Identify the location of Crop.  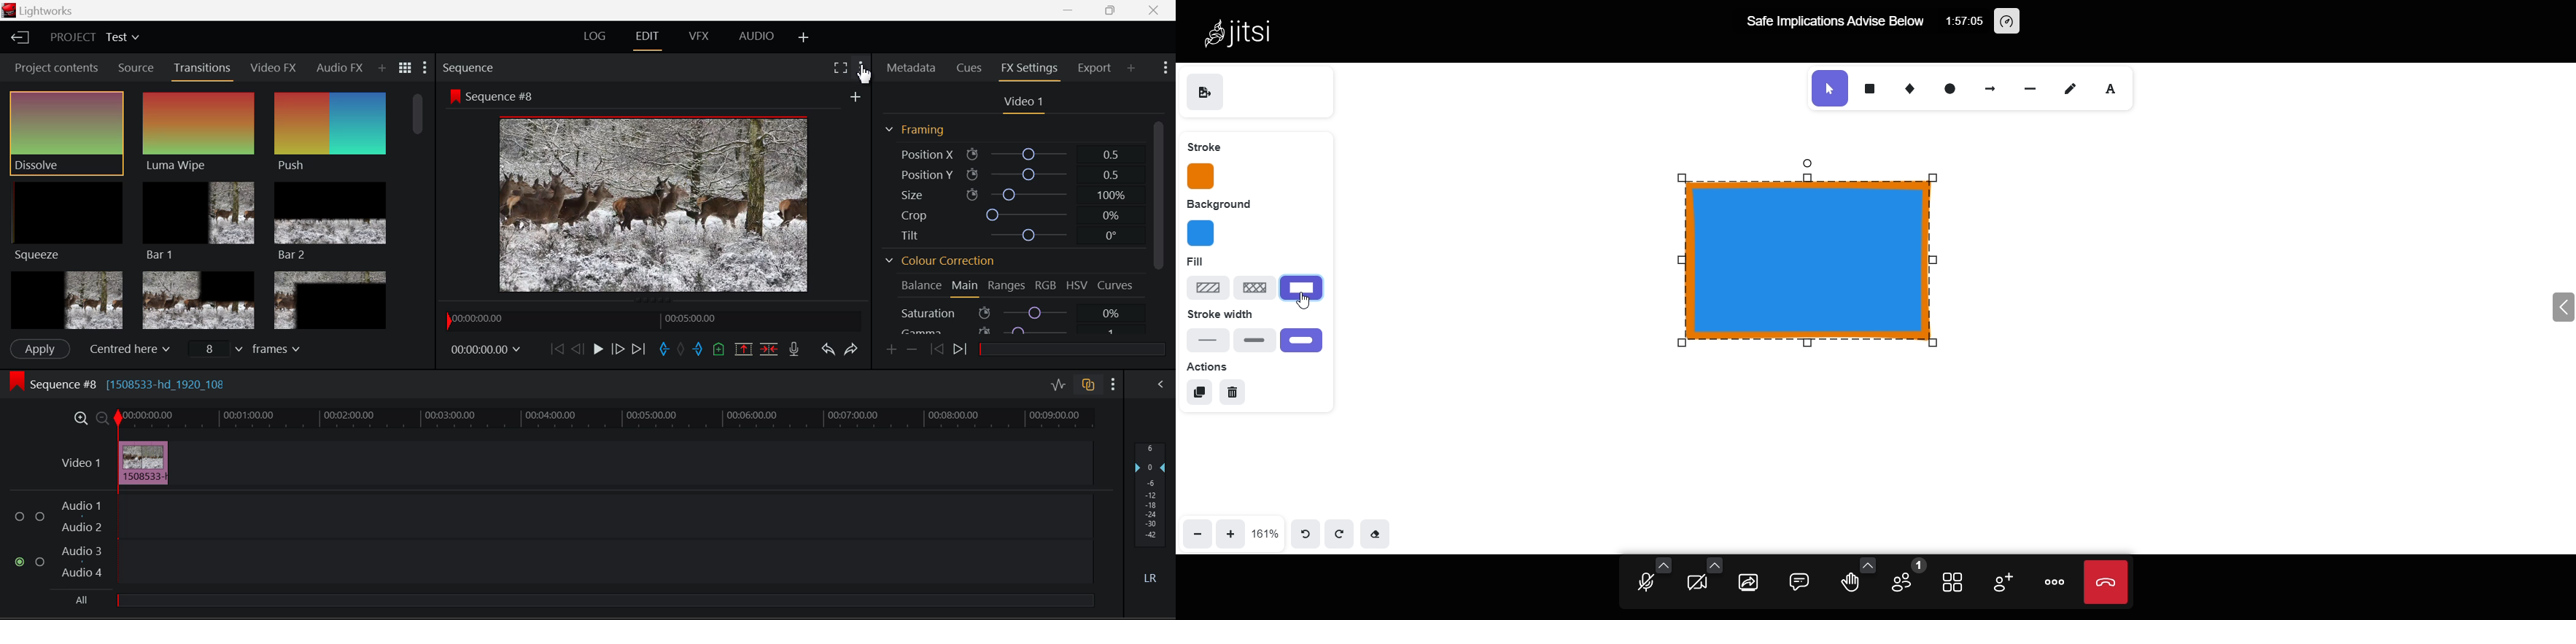
(1017, 213).